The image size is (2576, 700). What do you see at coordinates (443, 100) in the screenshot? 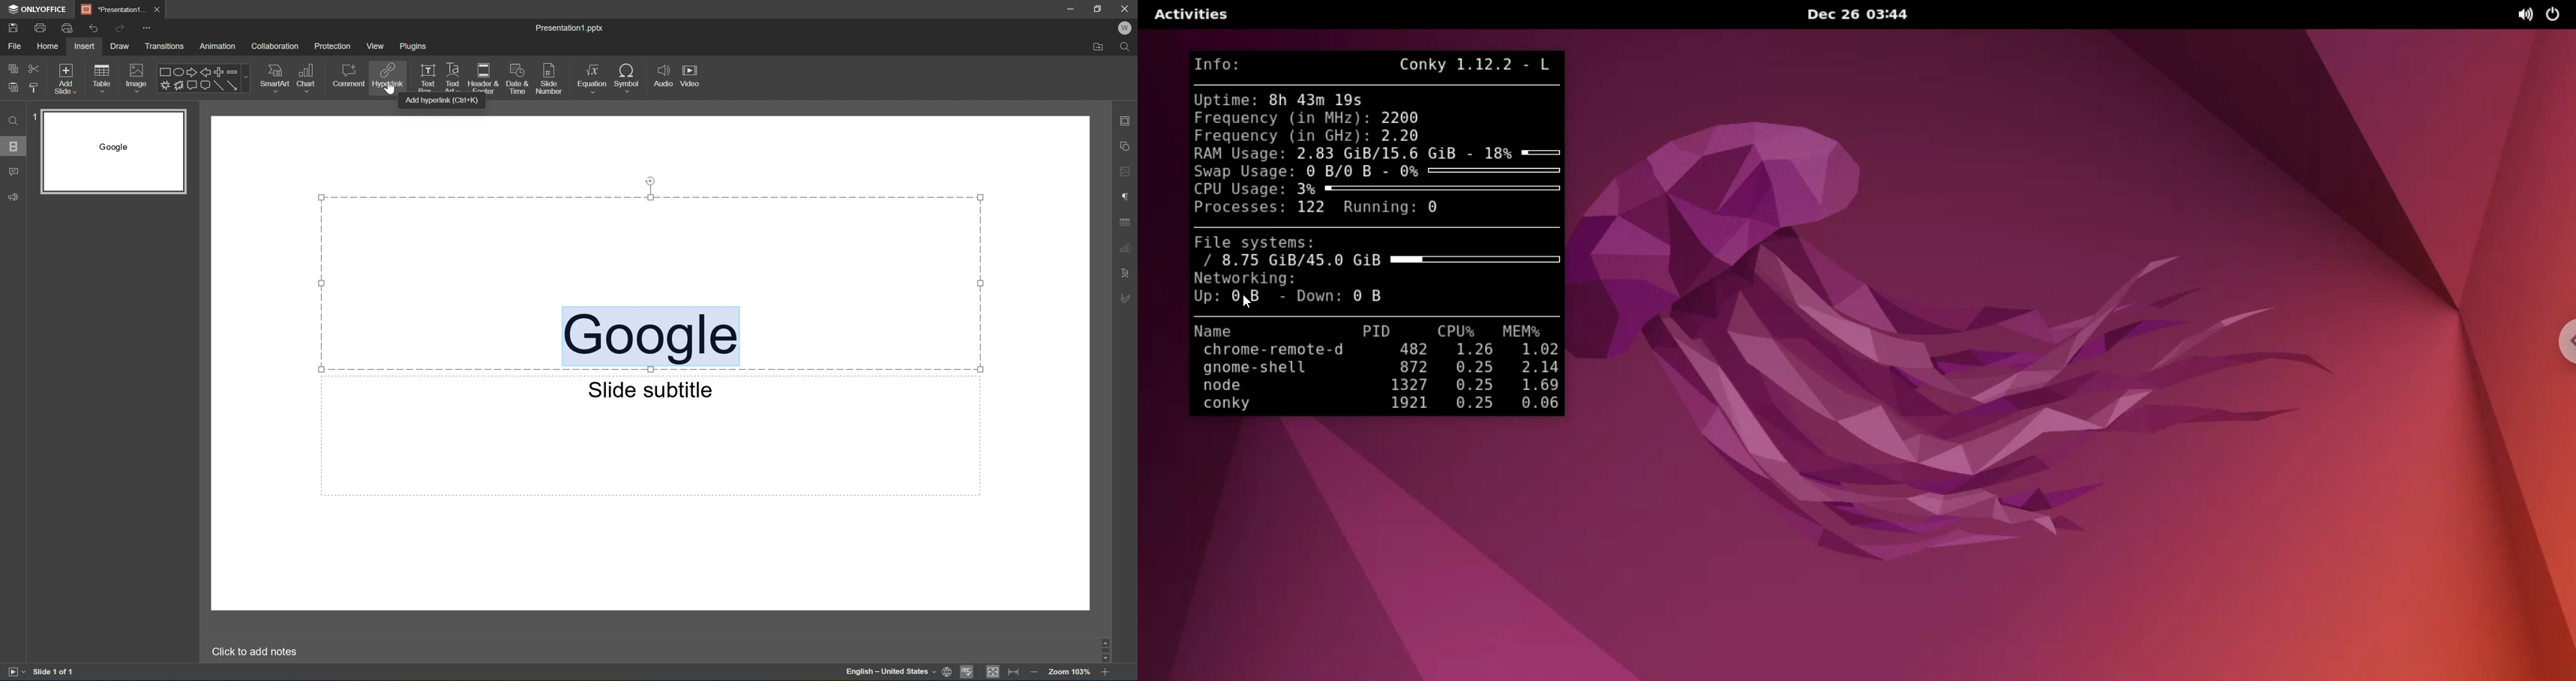
I see `Add hyperlink (Ctrl+K)` at bounding box center [443, 100].